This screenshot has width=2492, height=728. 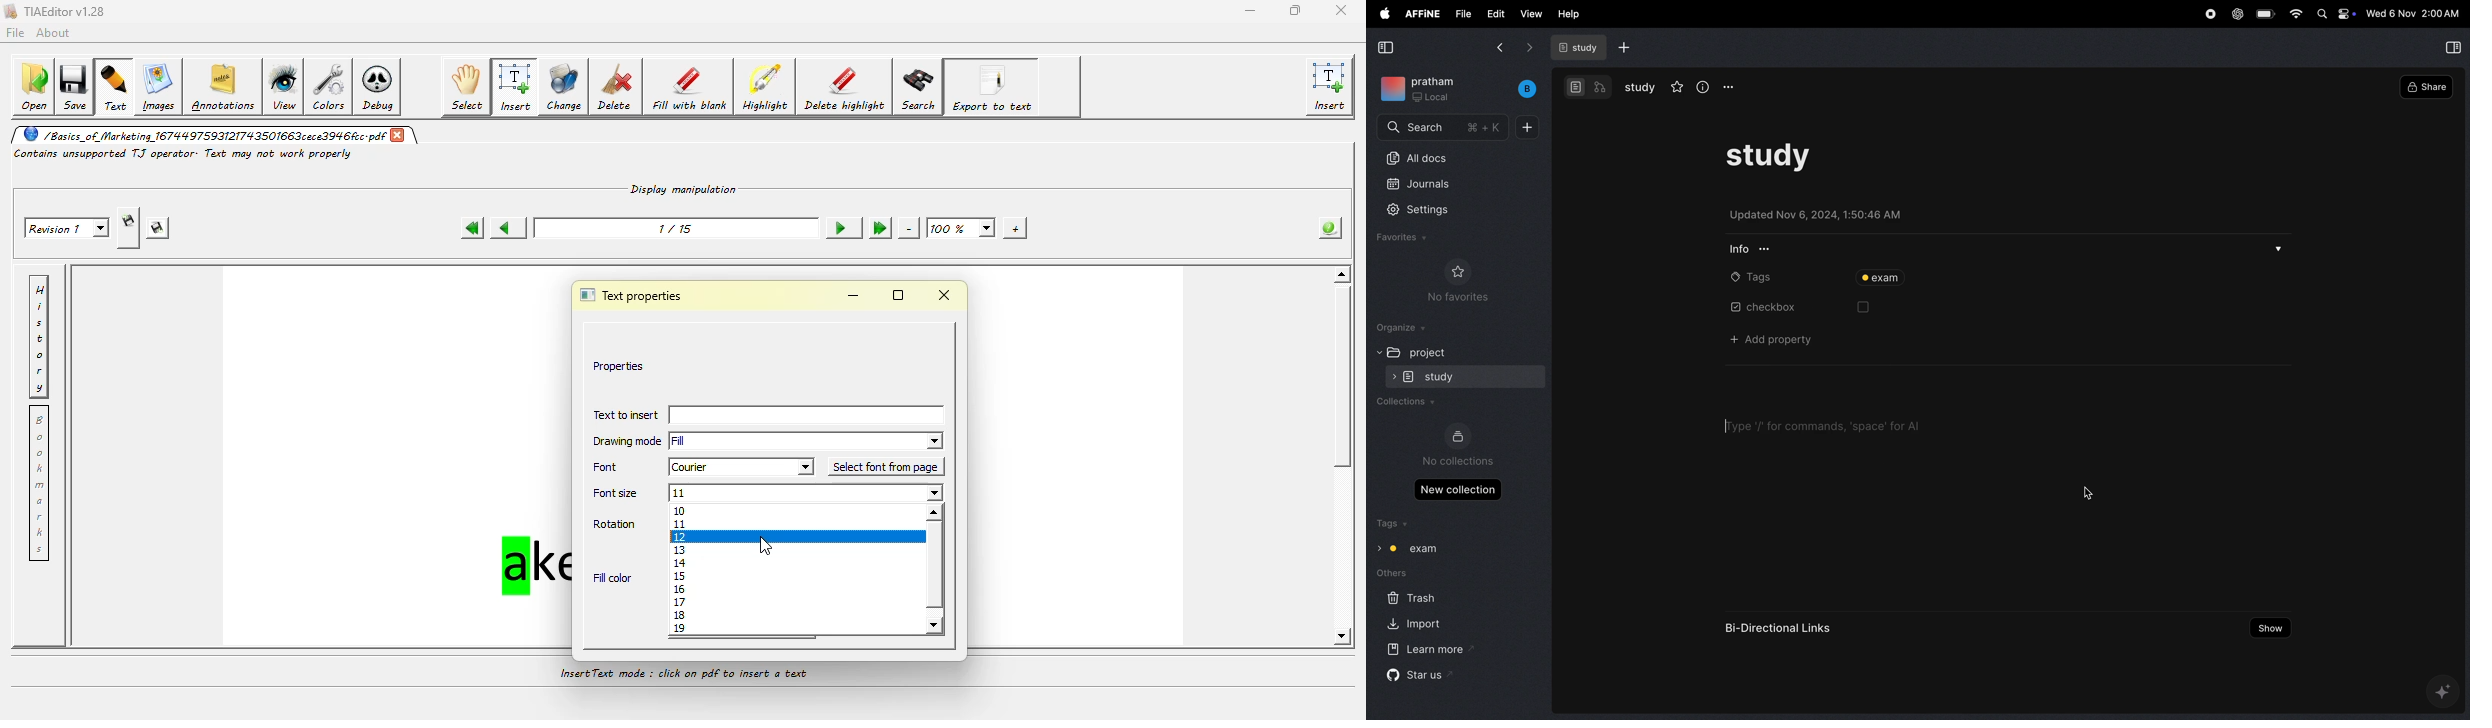 What do you see at coordinates (635, 294) in the screenshot?
I see `Text properties` at bounding box center [635, 294].